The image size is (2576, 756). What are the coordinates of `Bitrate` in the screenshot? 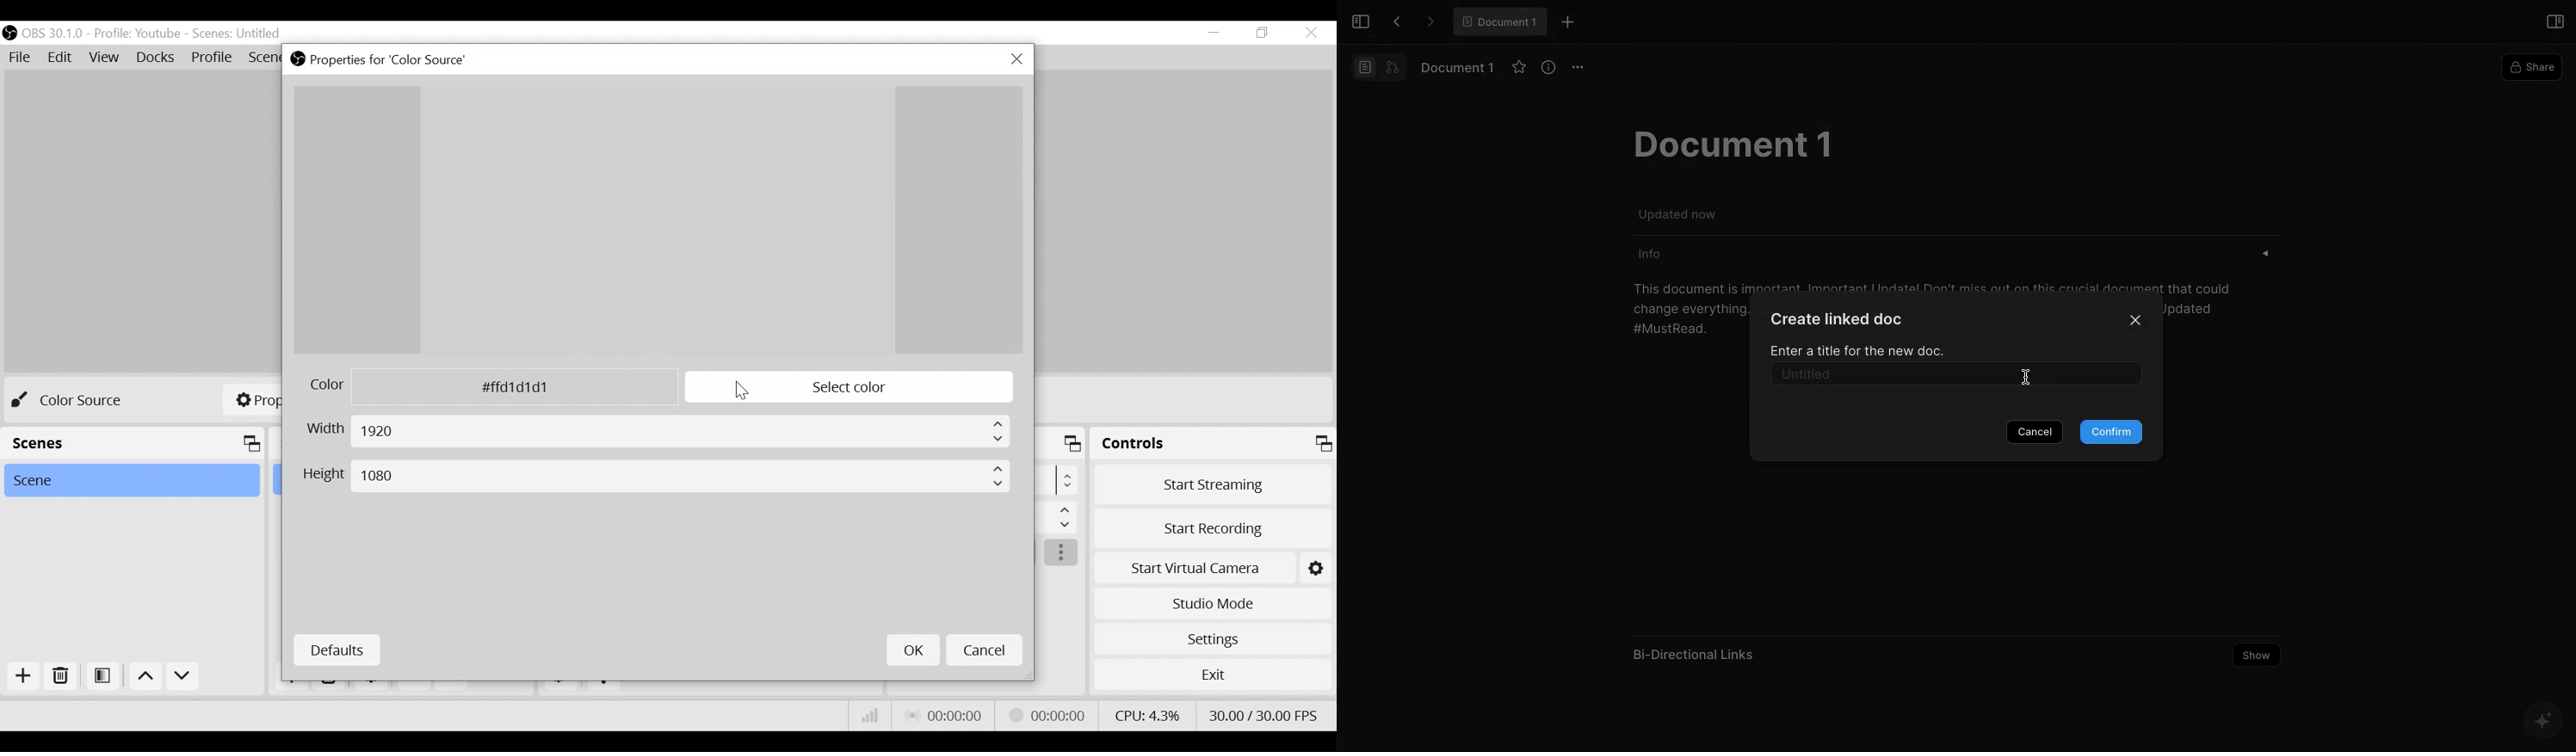 It's located at (868, 716).